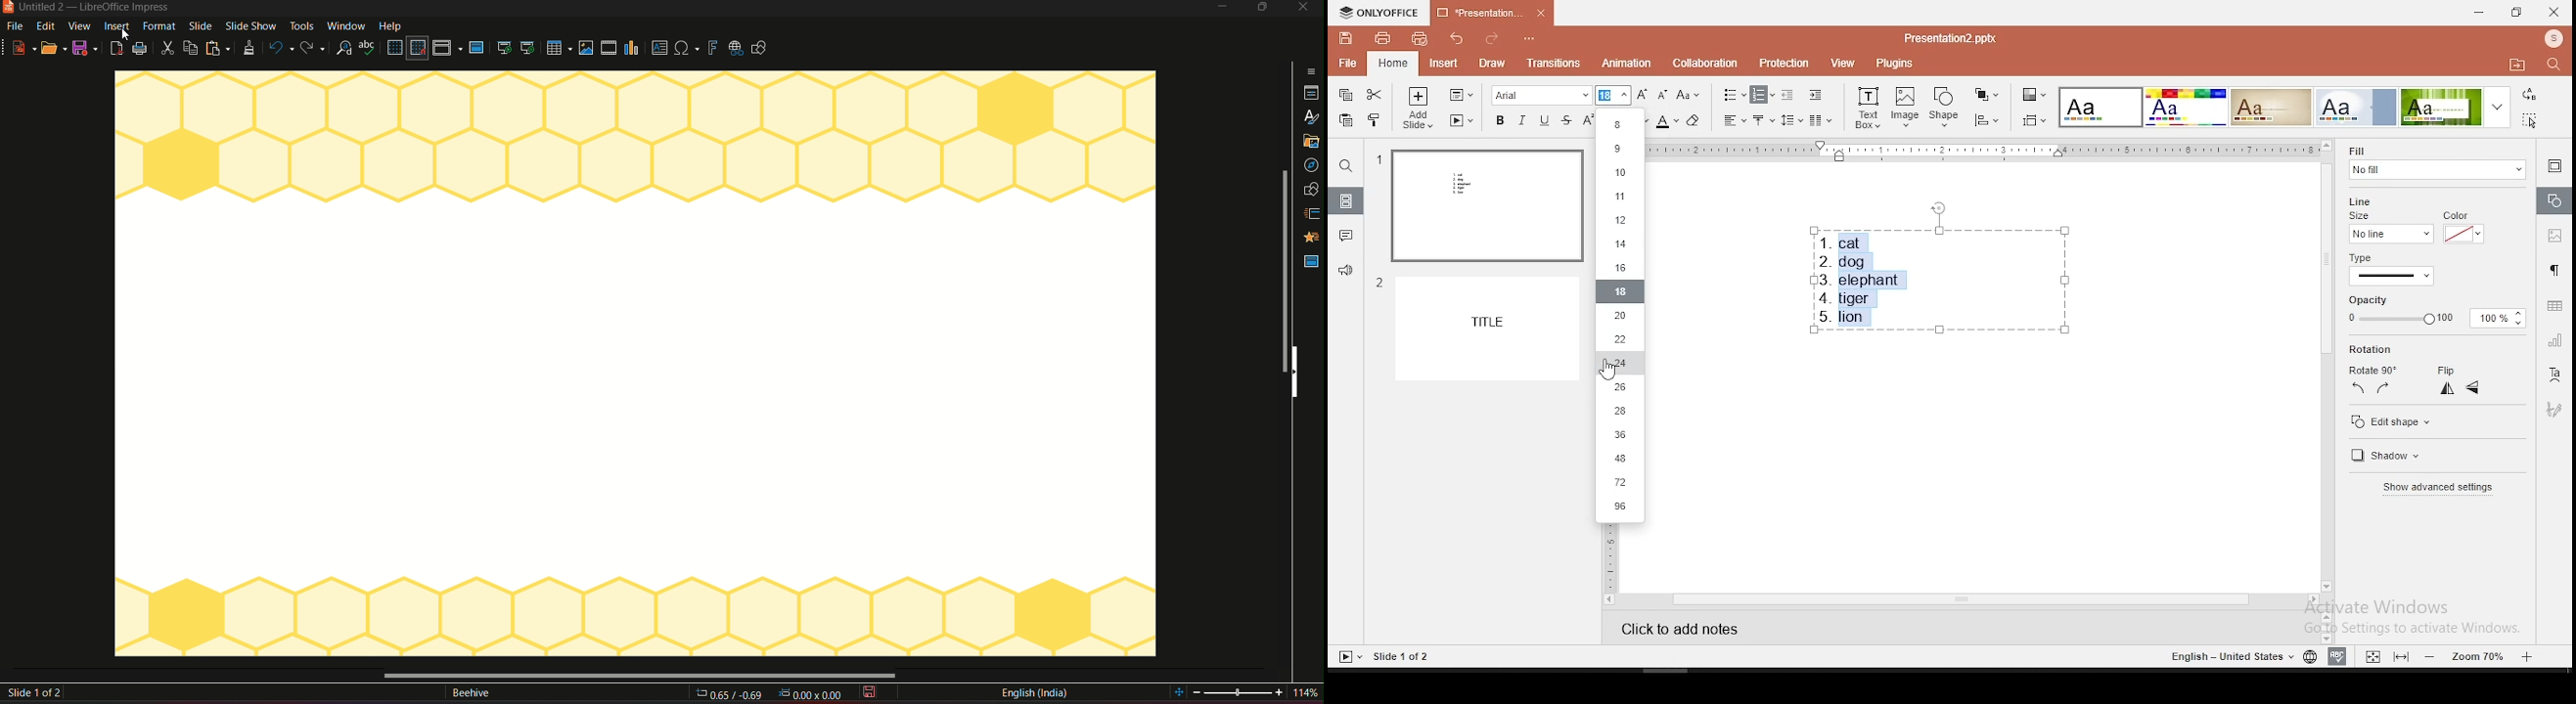 The image size is (2576, 728). What do you see at coordinates (1462, 119) in the screenshot?
I see `start slideshow` at bounding box center [1462, 119].